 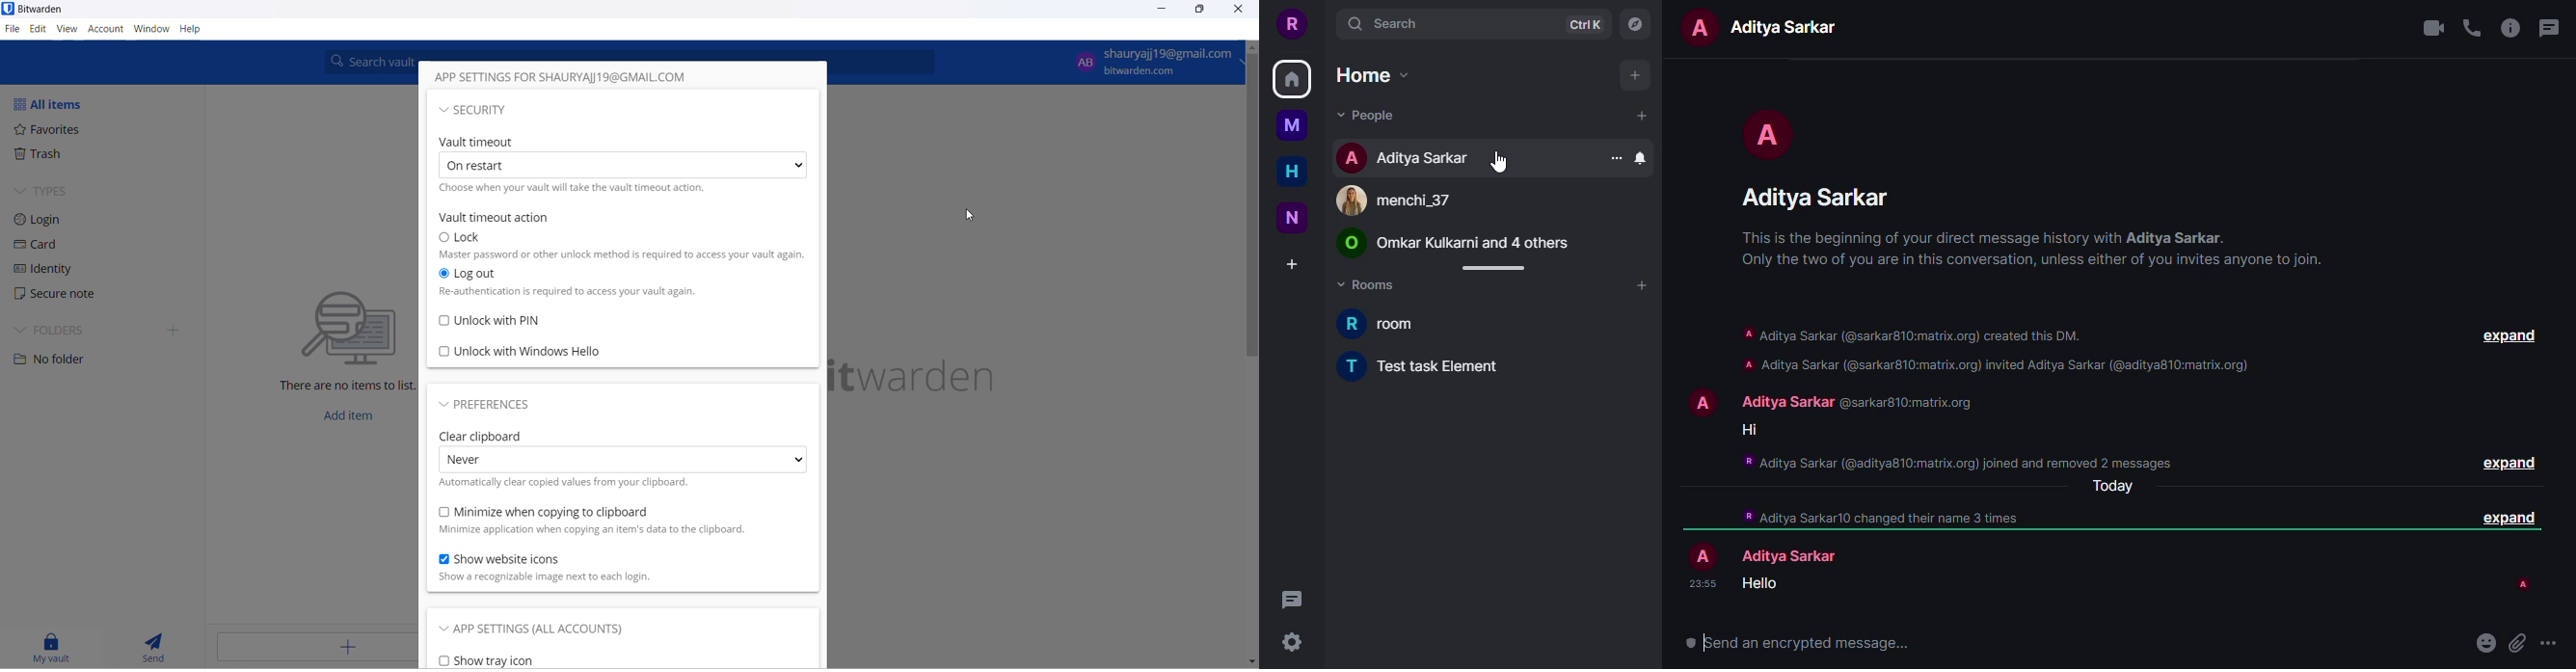 I want to click on create a space, so click(x=1292, y=264).